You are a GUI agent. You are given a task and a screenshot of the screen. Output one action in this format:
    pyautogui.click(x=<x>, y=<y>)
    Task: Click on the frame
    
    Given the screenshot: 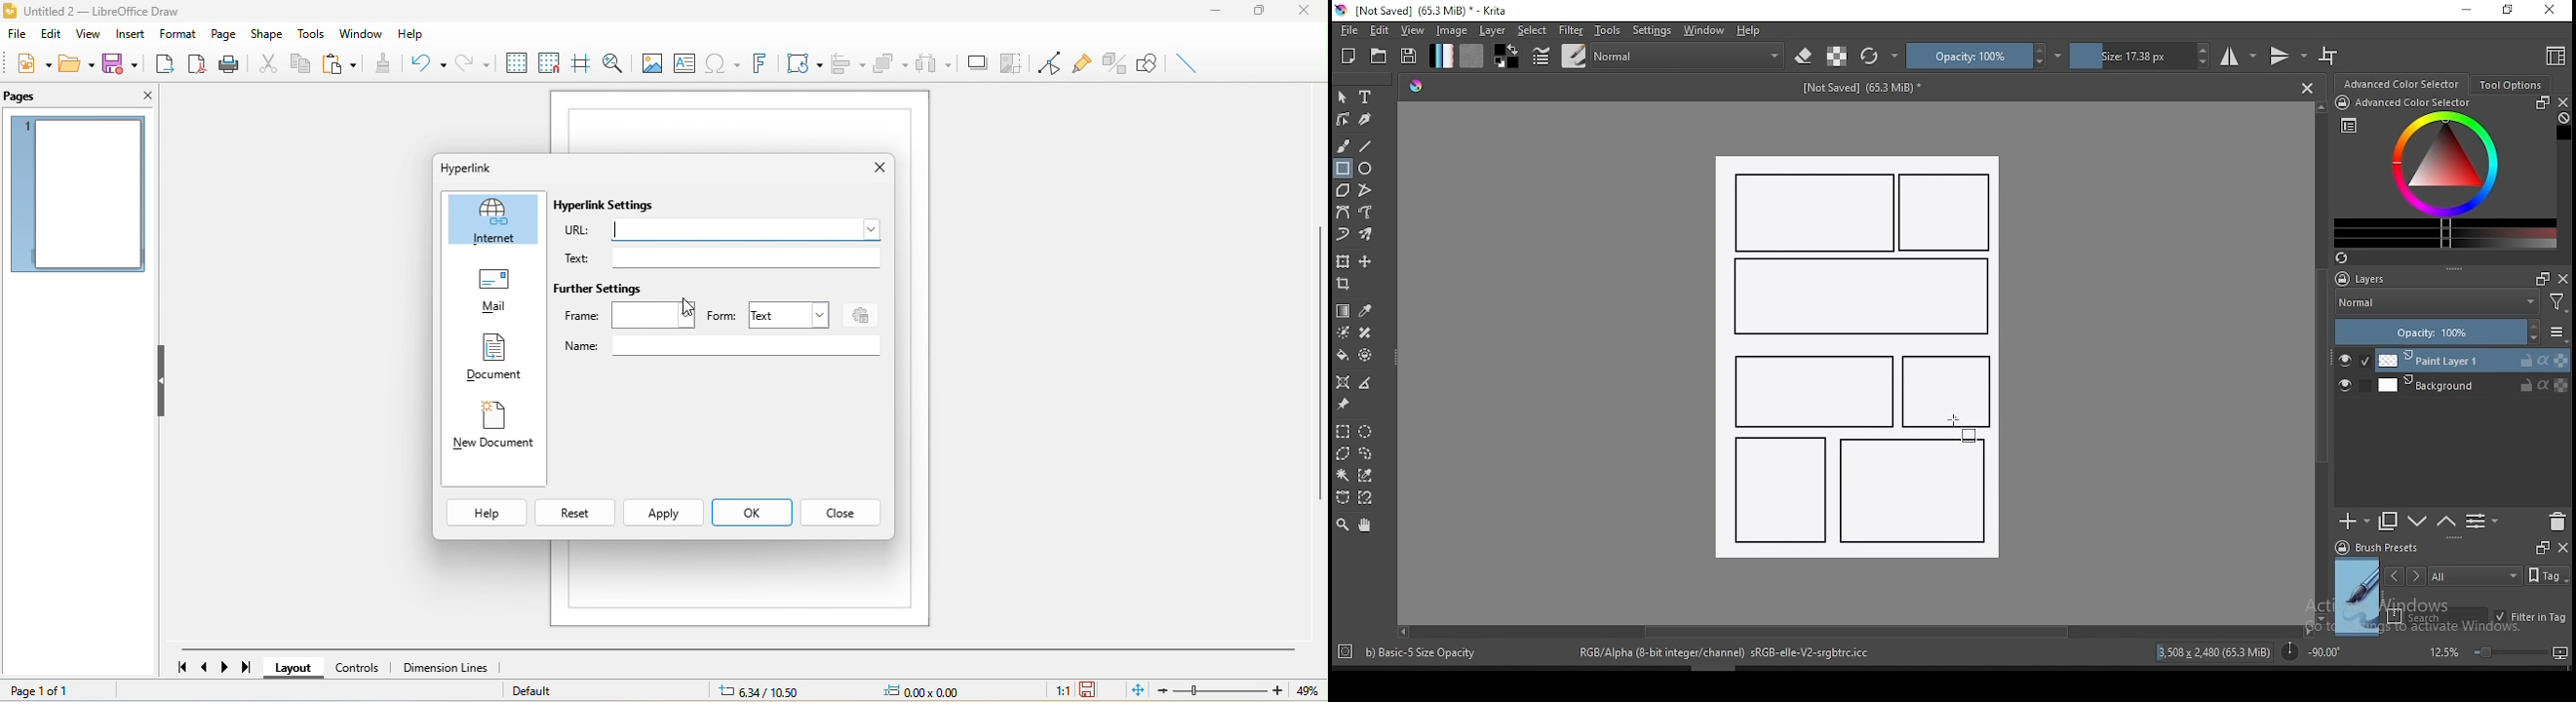 What is the action you would take?
    pyautogui.click(x=629, y=316)
    